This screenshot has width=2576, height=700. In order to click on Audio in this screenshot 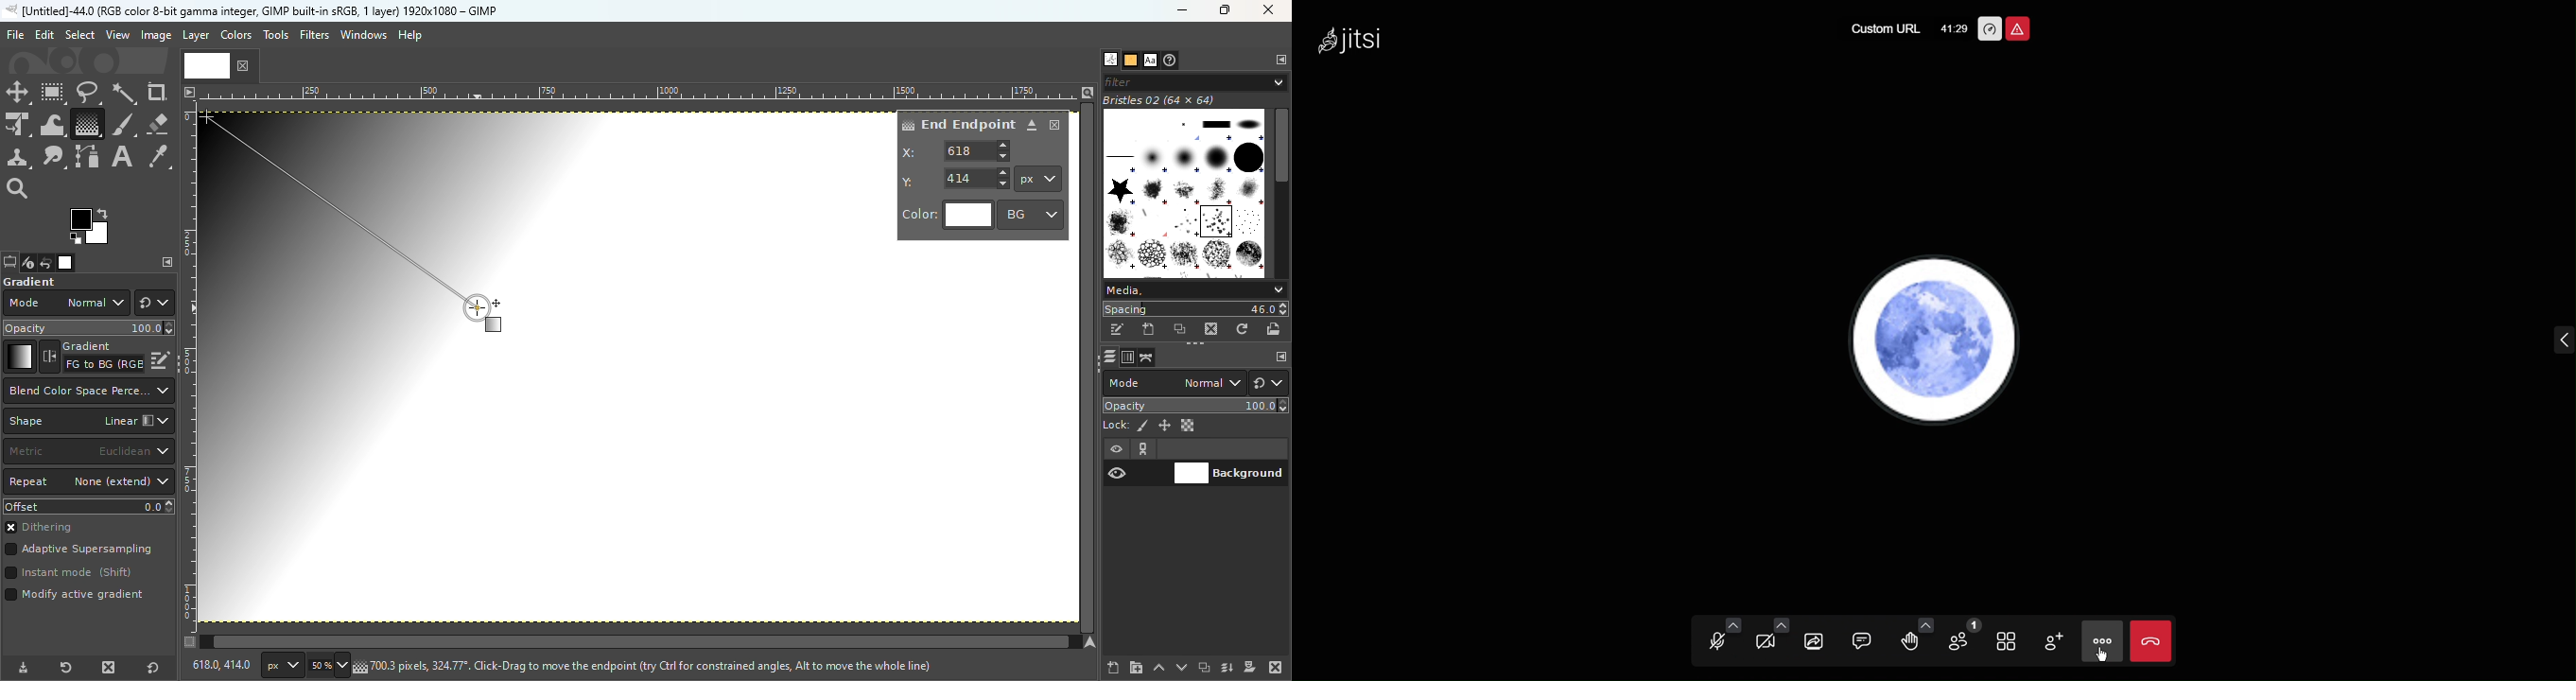, I will do `click(1718, 638)`.